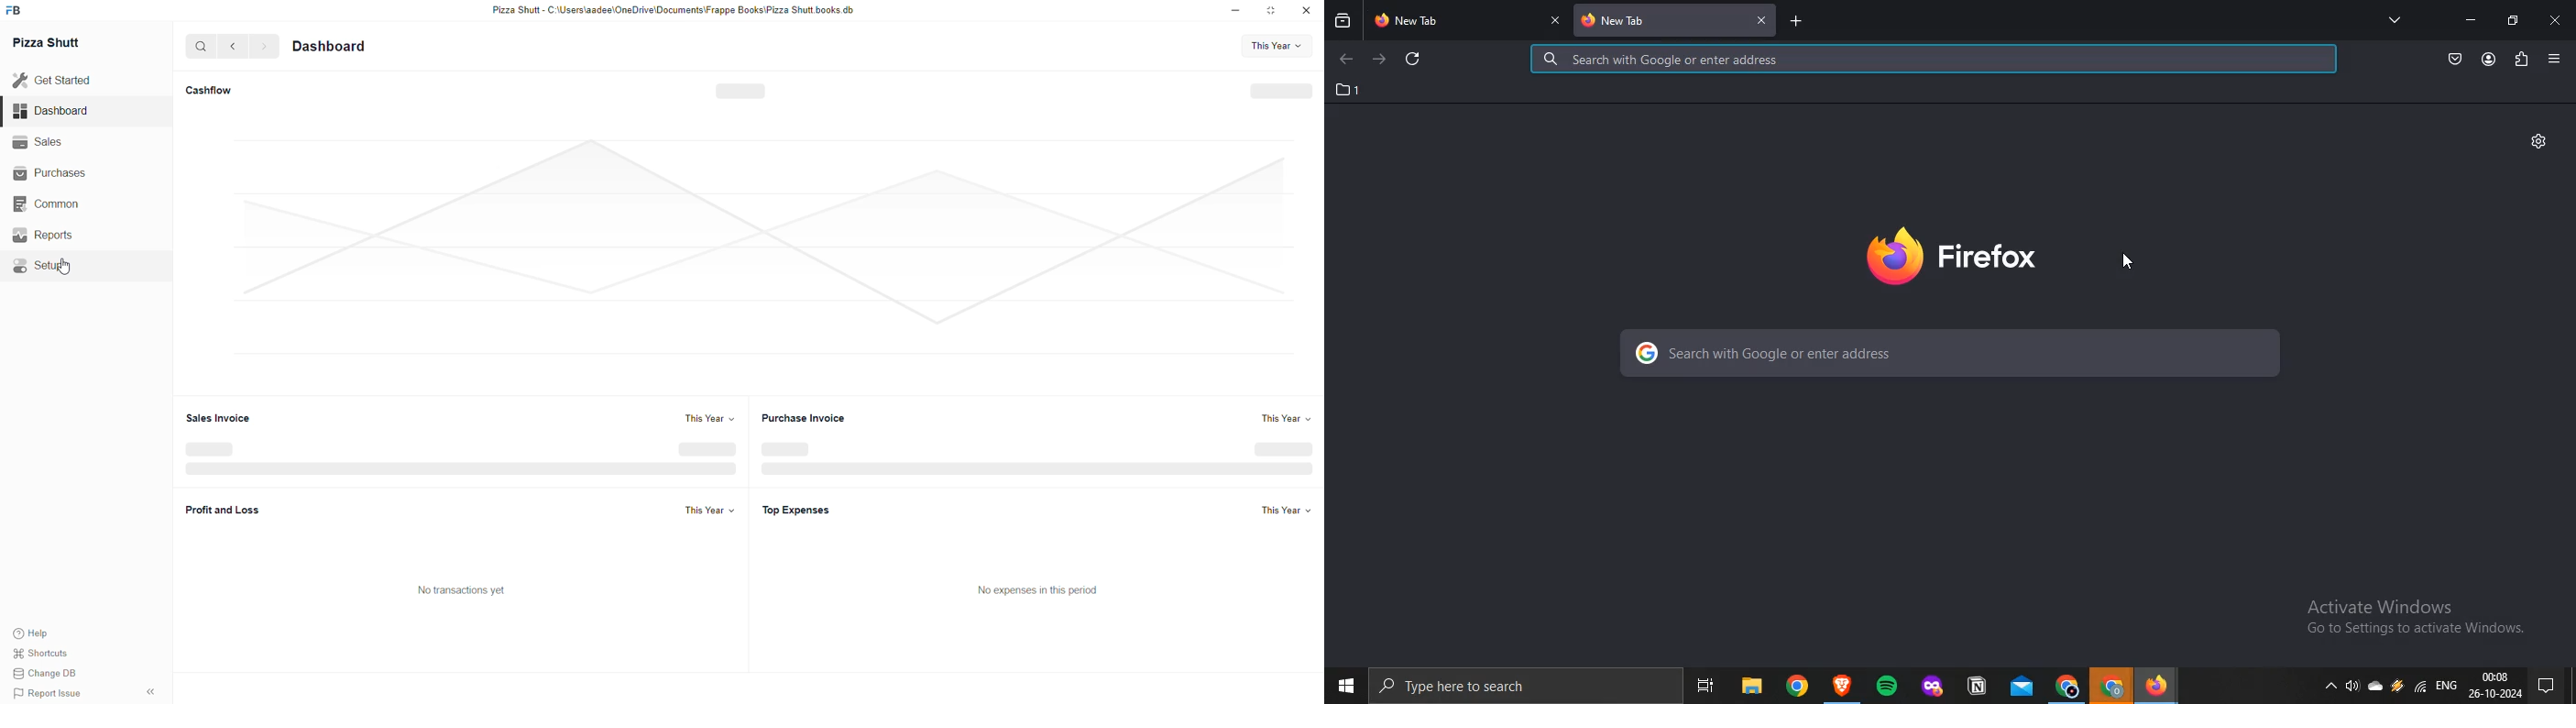 This screenshot has width=2576, height=728. What do you see at coordinates (749, 266) in the screenshot?
I see `cashflow graph` at bounding box center [749, 266].